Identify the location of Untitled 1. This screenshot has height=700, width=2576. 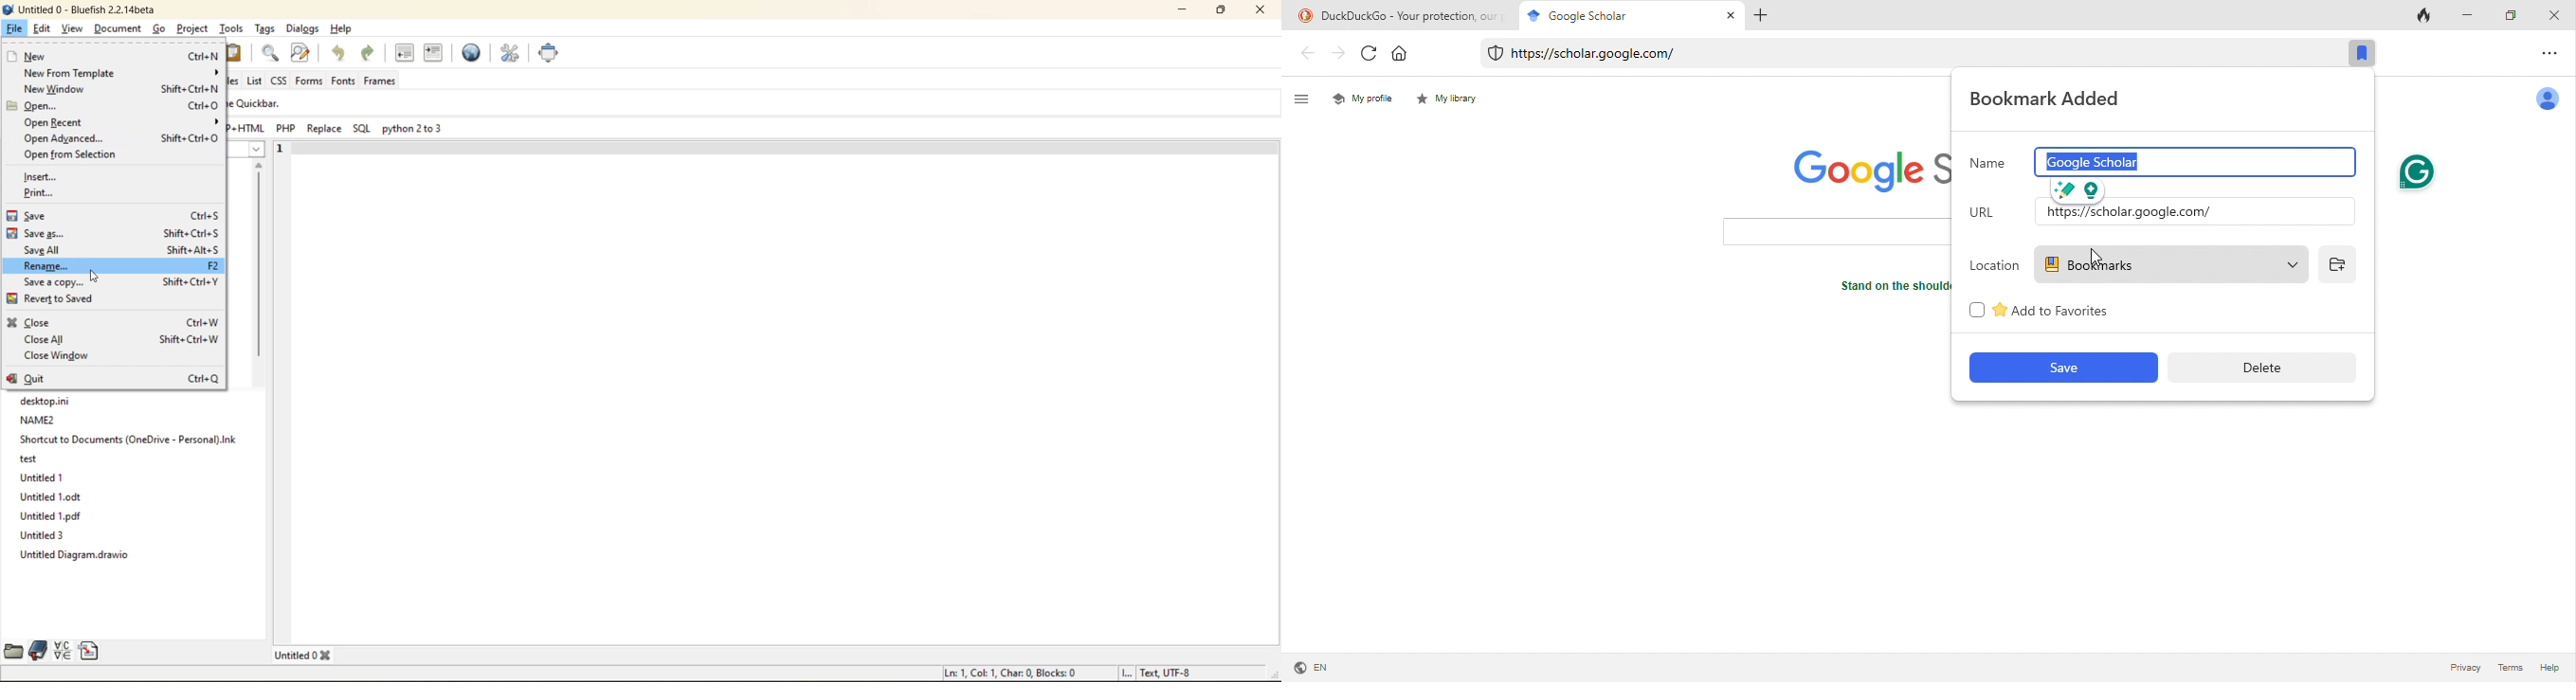
(43, 477).